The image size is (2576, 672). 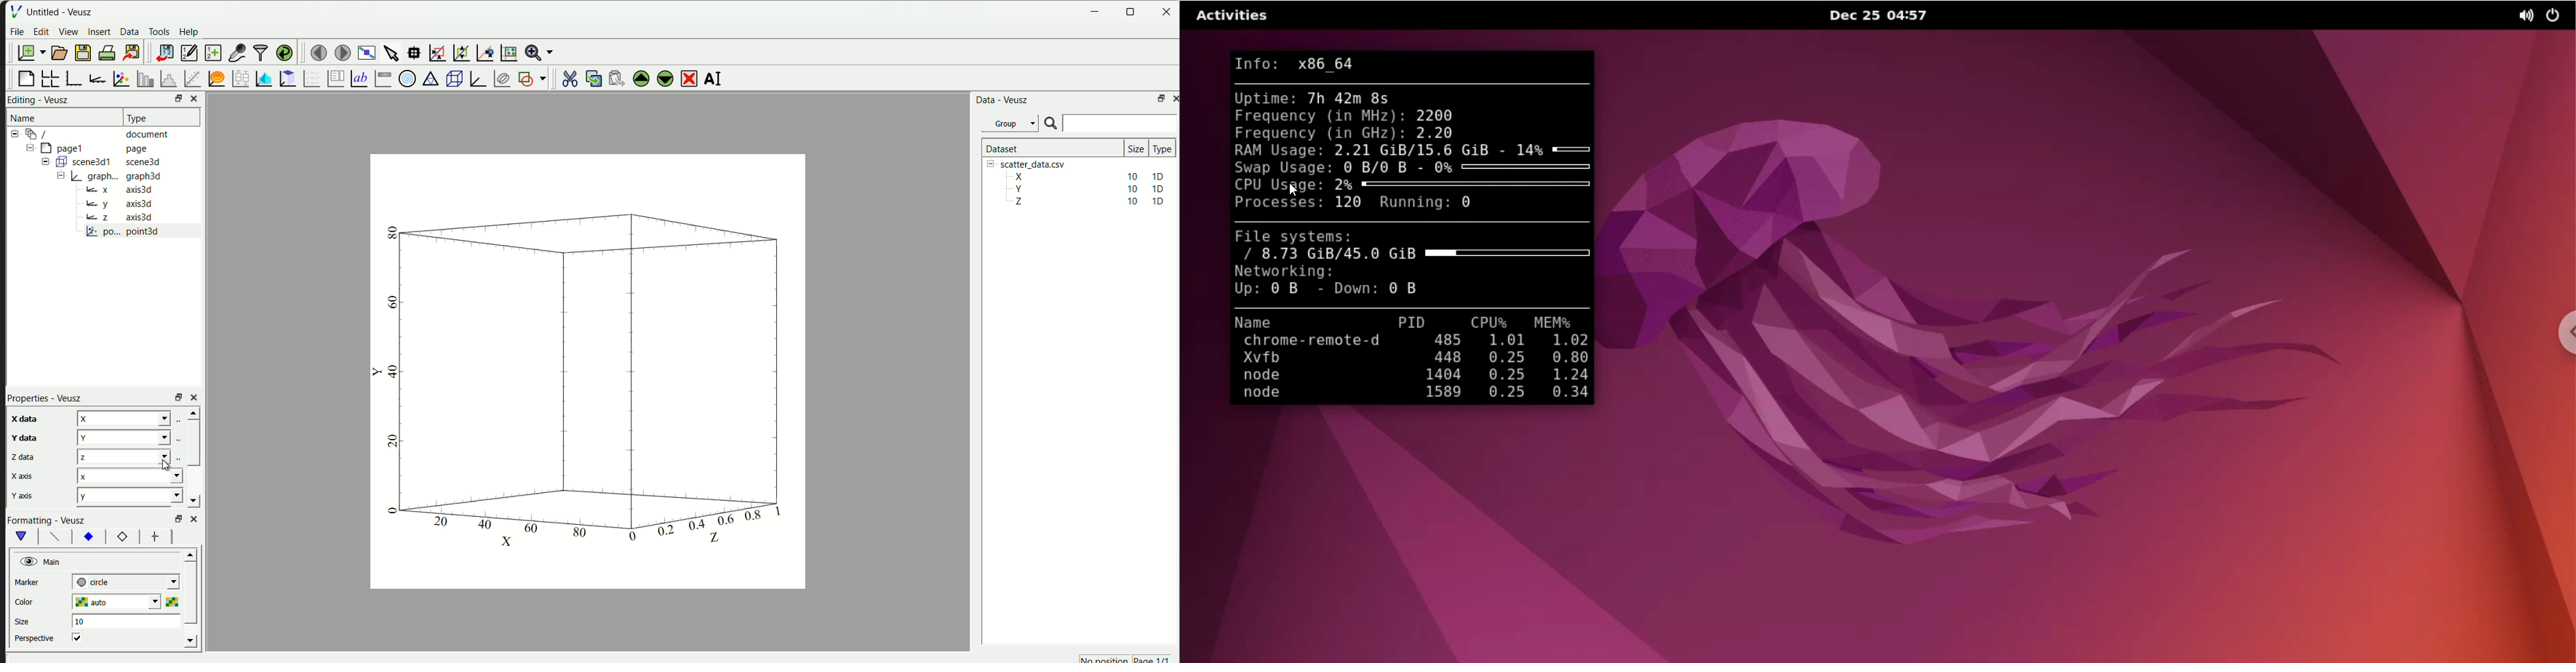 I want to click on 3D Graph, so click(x=475, y=78).